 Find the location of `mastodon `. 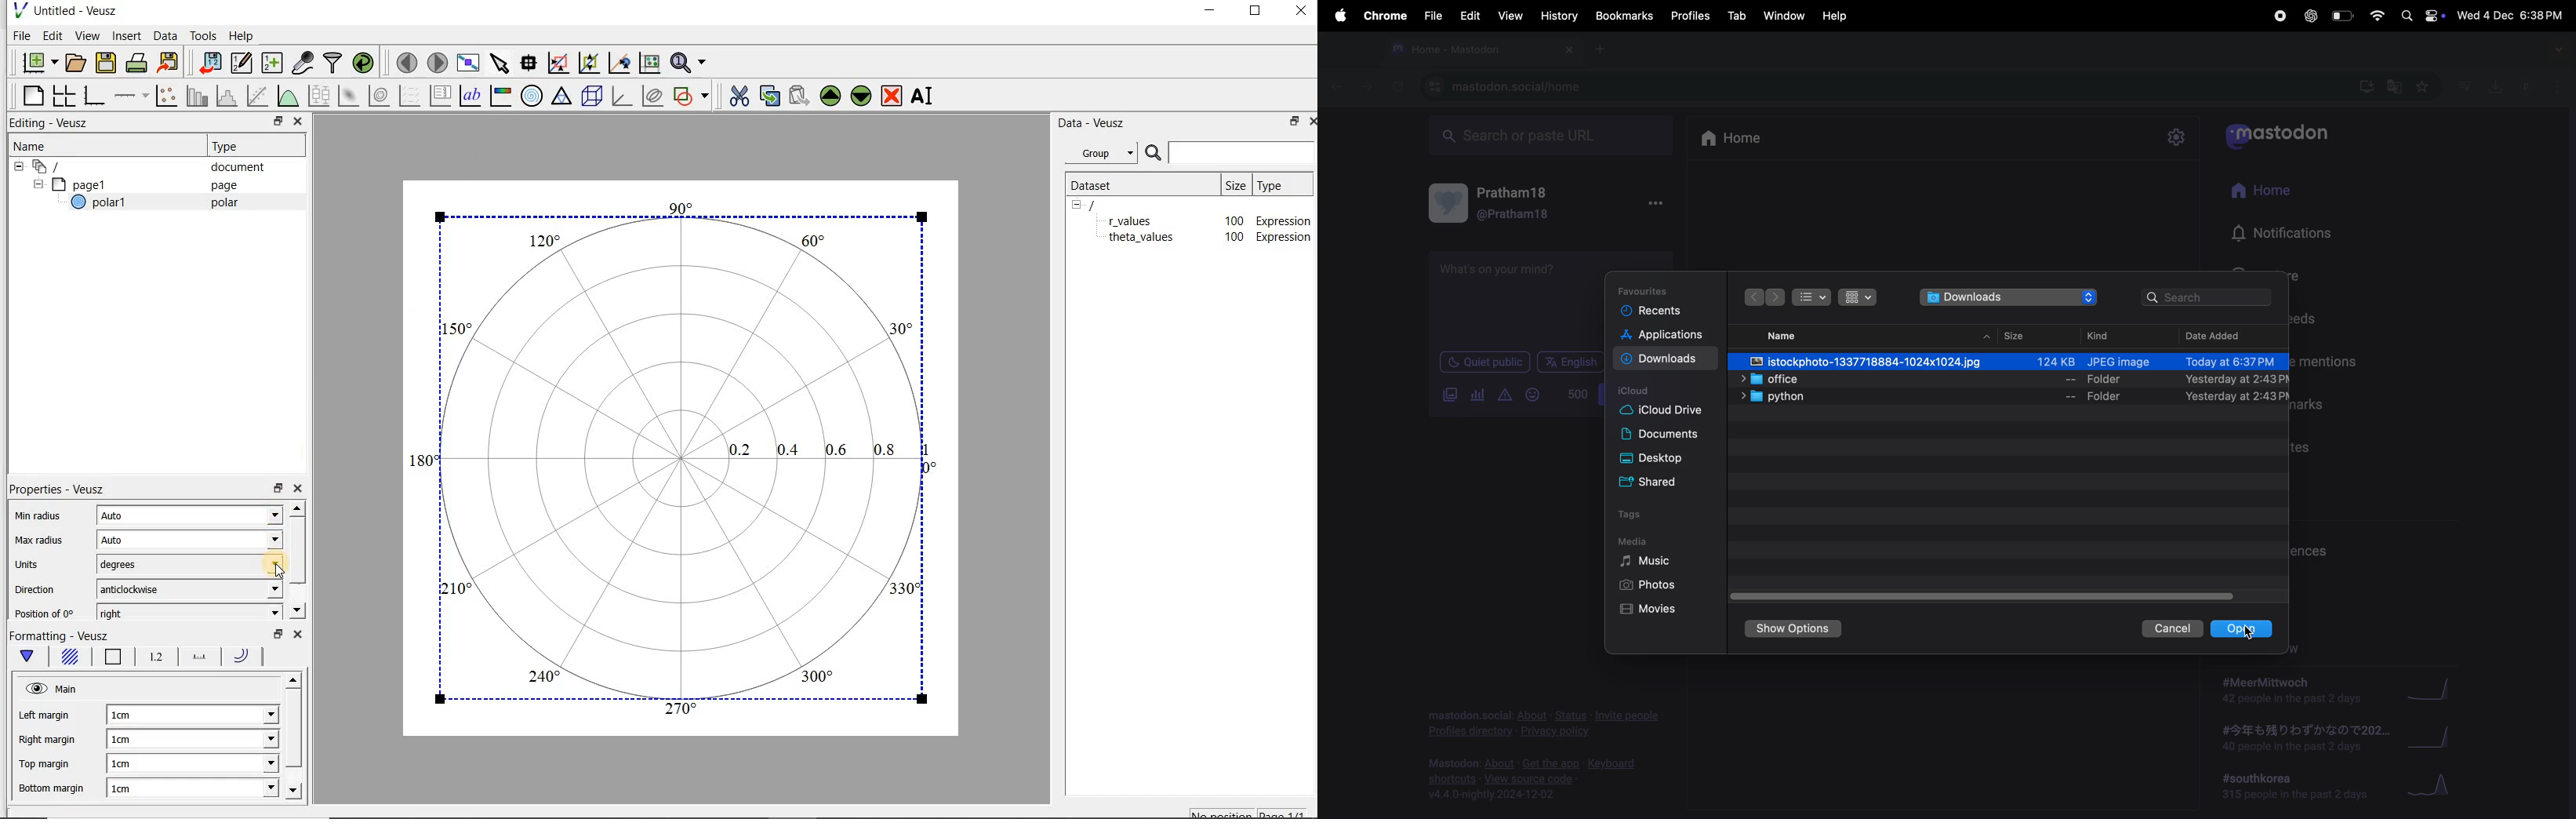

mastodon  is located at coordinates (2286, 134).